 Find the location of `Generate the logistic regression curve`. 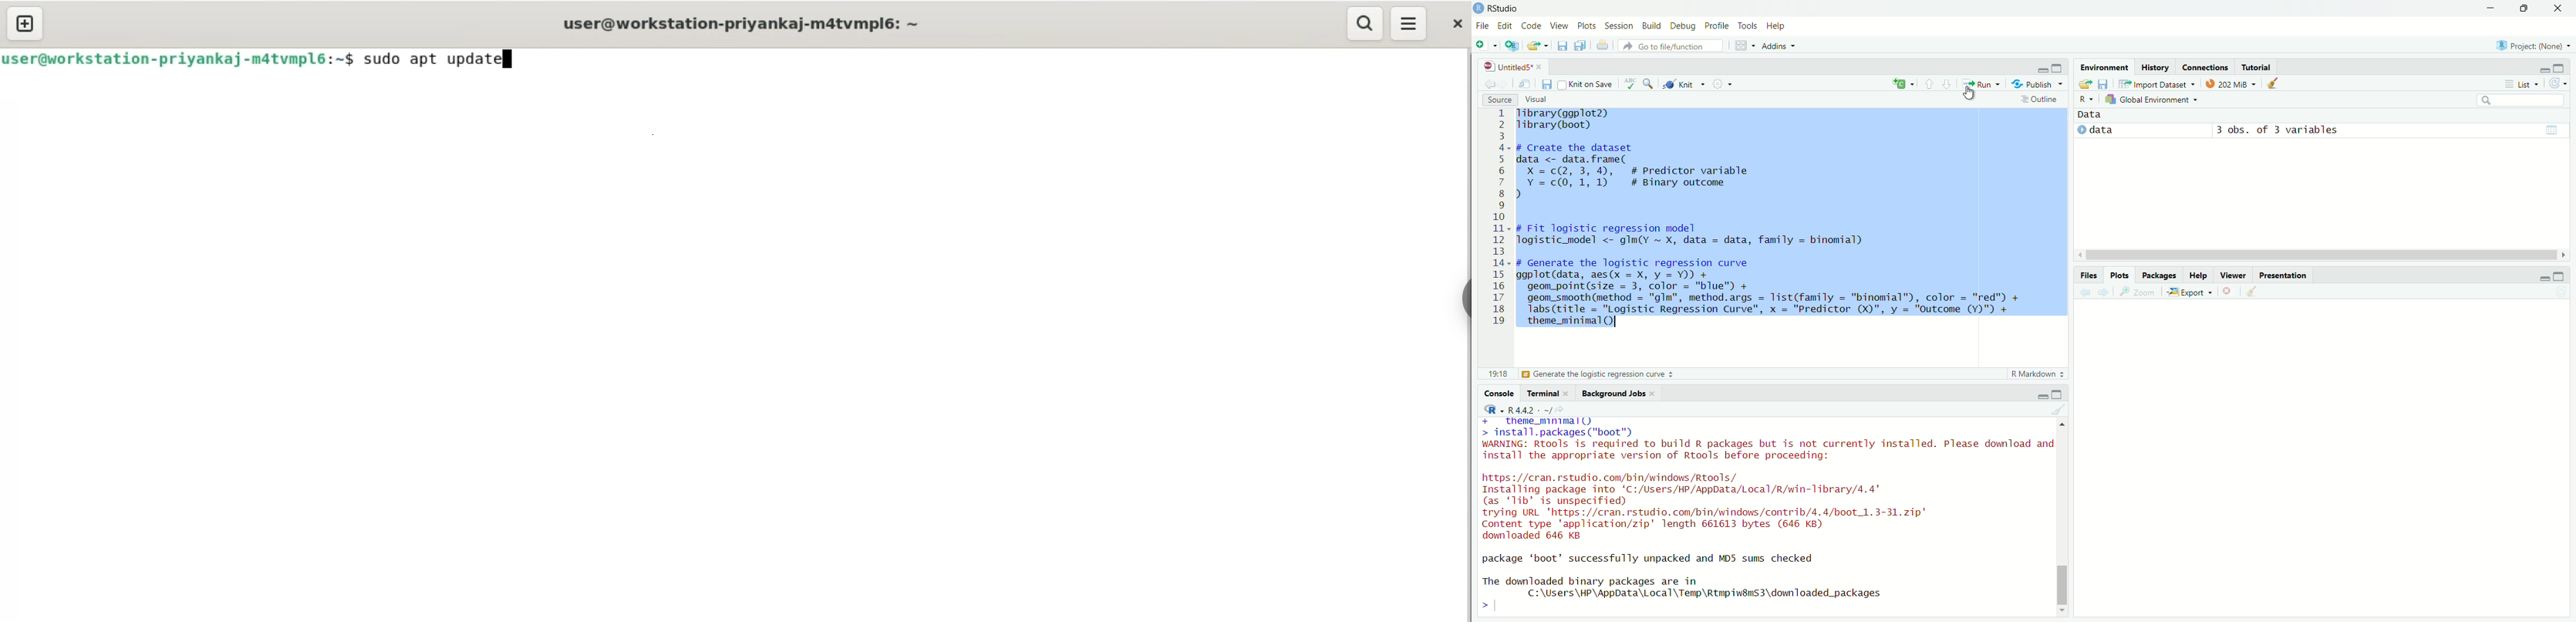

Generate the logistic regression curve is located at coordinates (1599, 374).